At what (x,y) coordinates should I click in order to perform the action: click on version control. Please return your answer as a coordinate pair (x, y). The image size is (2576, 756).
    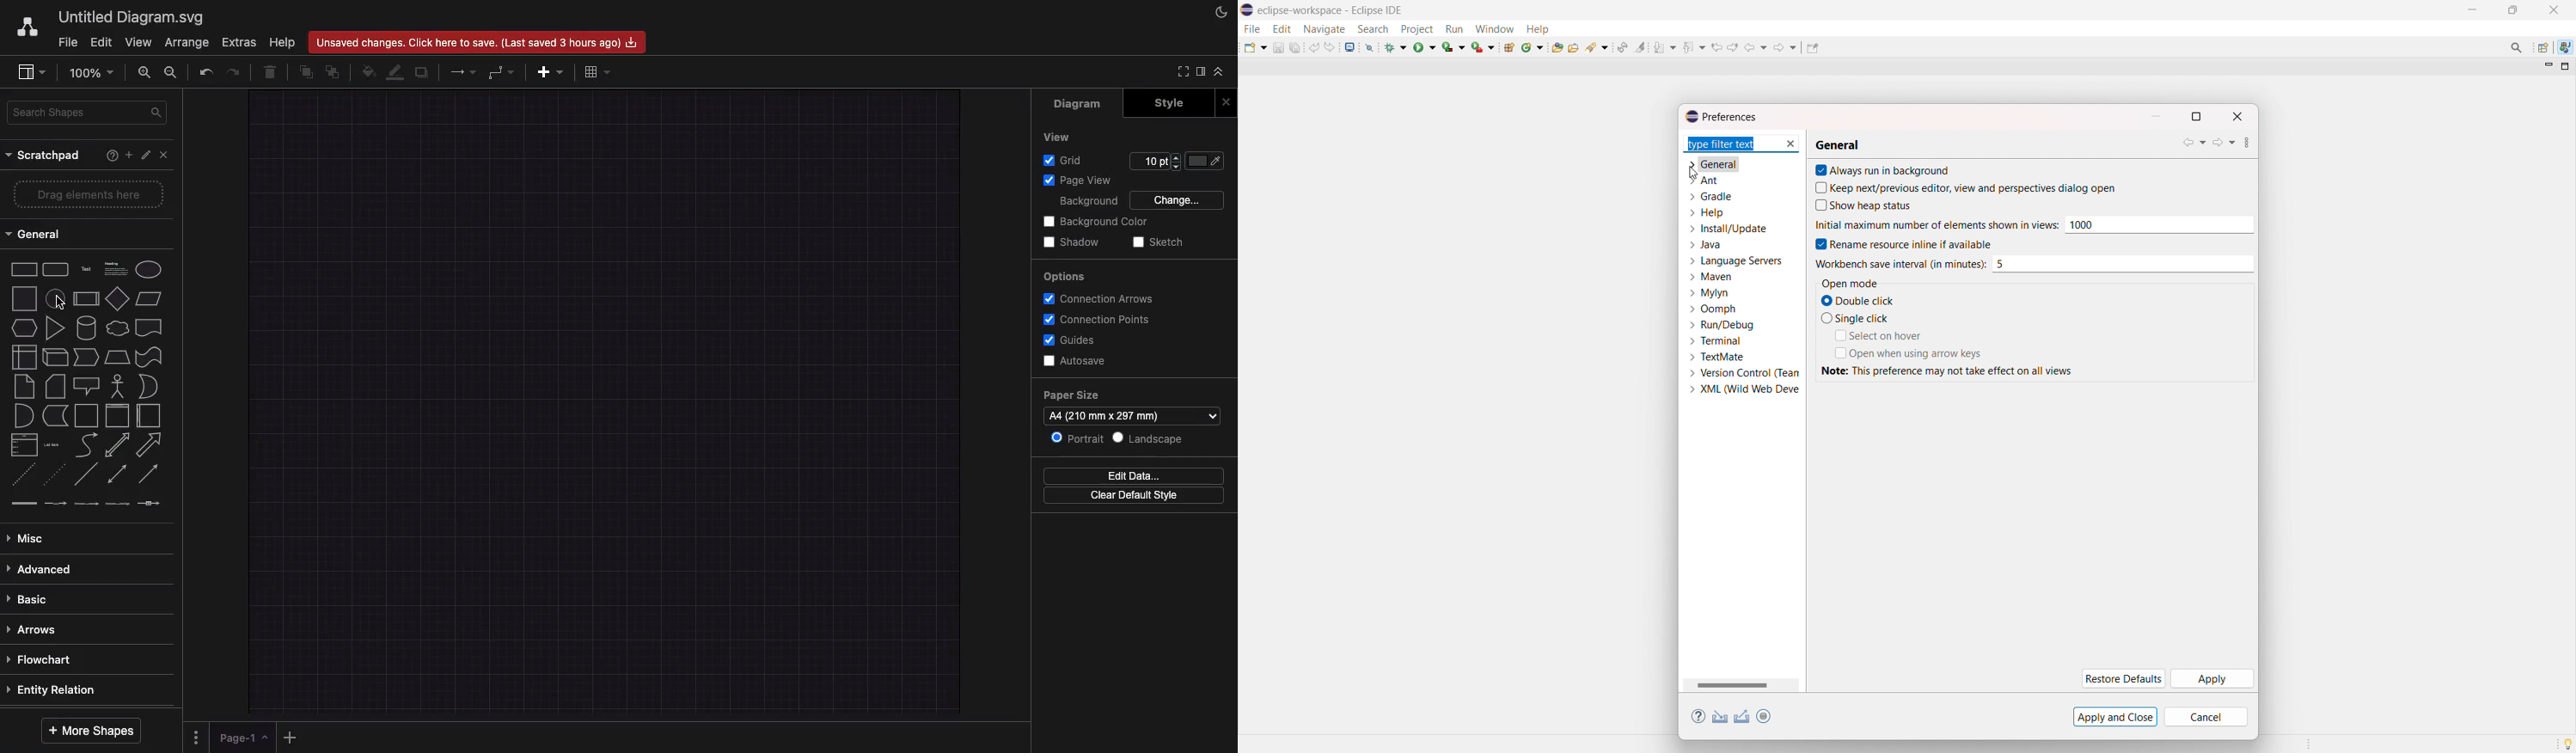
    Looking at the image, I should click on (1744, 373).